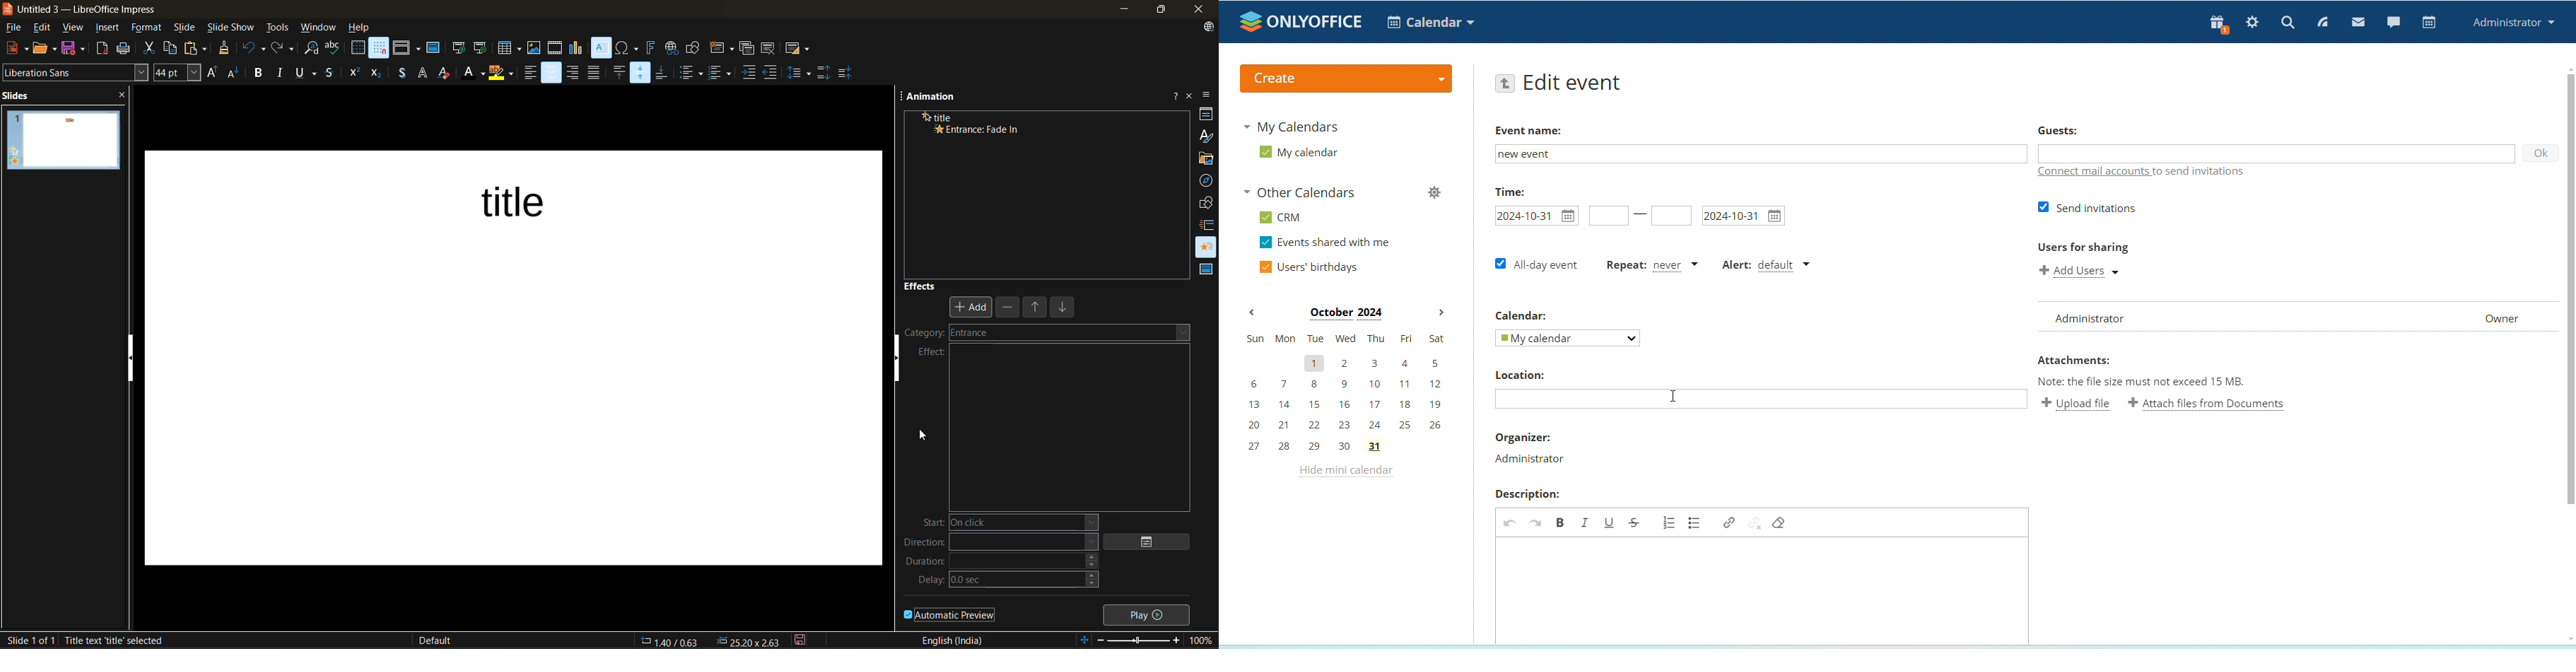 Image resolution: width=2576 pixels, height=672 pixels. Describe the element at coordinates (1208, 224) in the screenshot. I see `slide transition` at that location.